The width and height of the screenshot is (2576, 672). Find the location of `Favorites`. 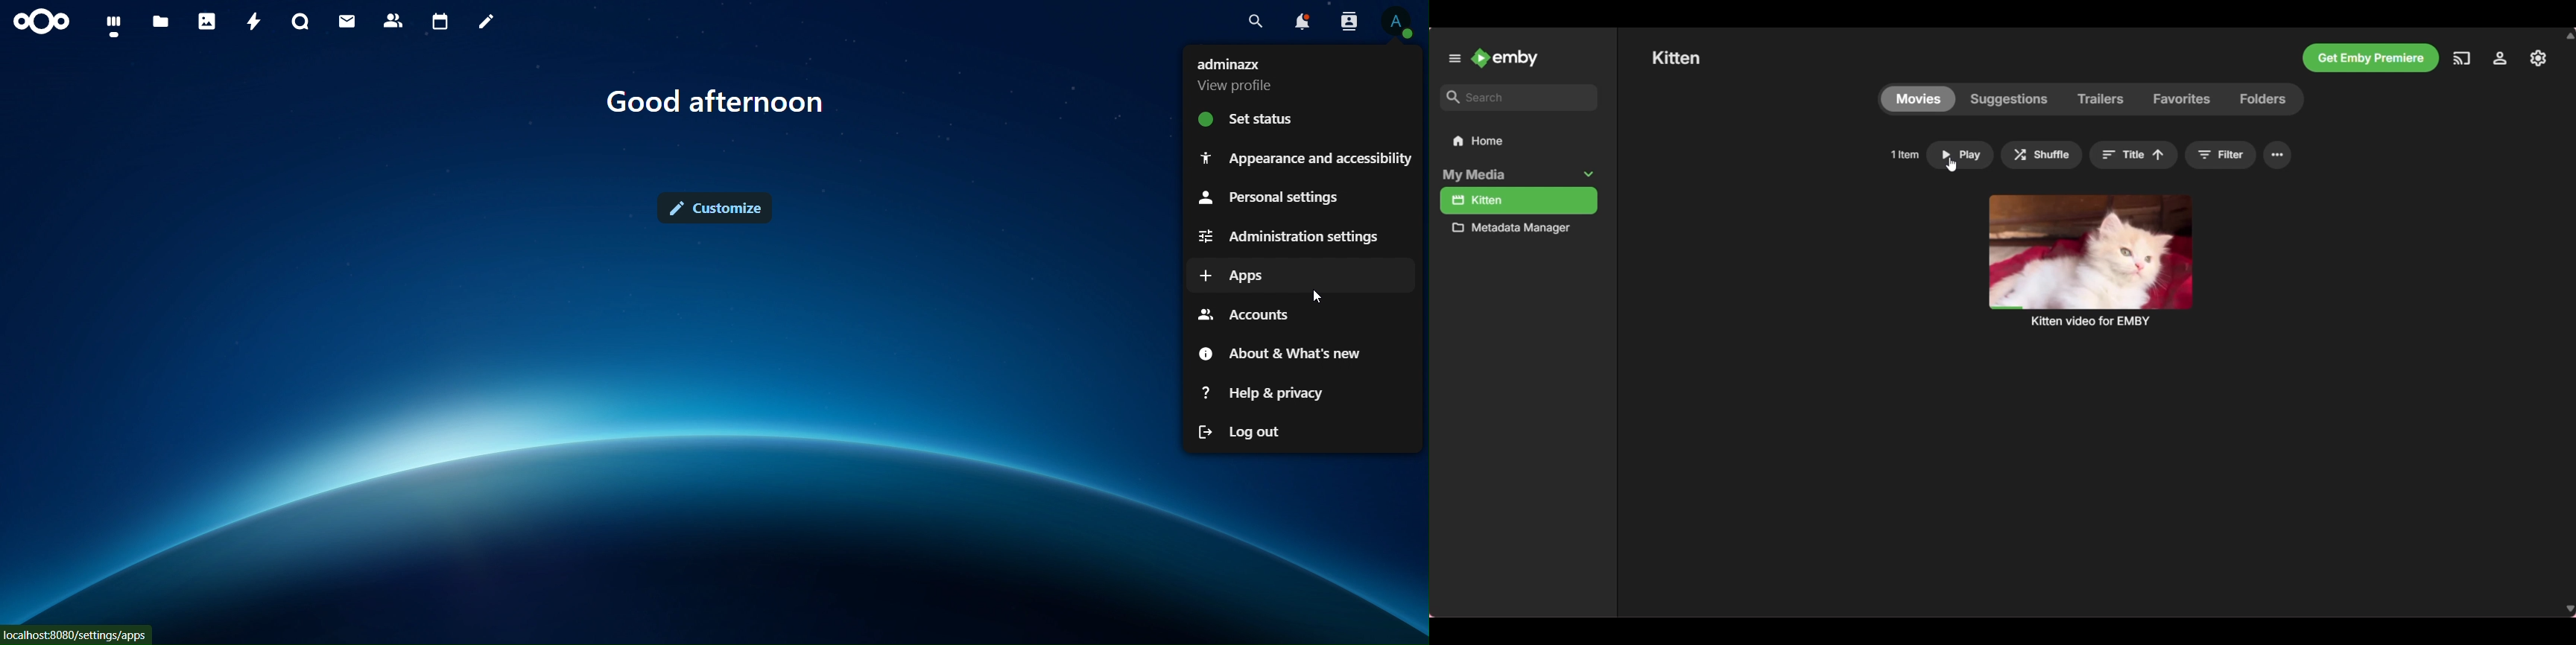

Favorites is located at coordinates (2182, 99).